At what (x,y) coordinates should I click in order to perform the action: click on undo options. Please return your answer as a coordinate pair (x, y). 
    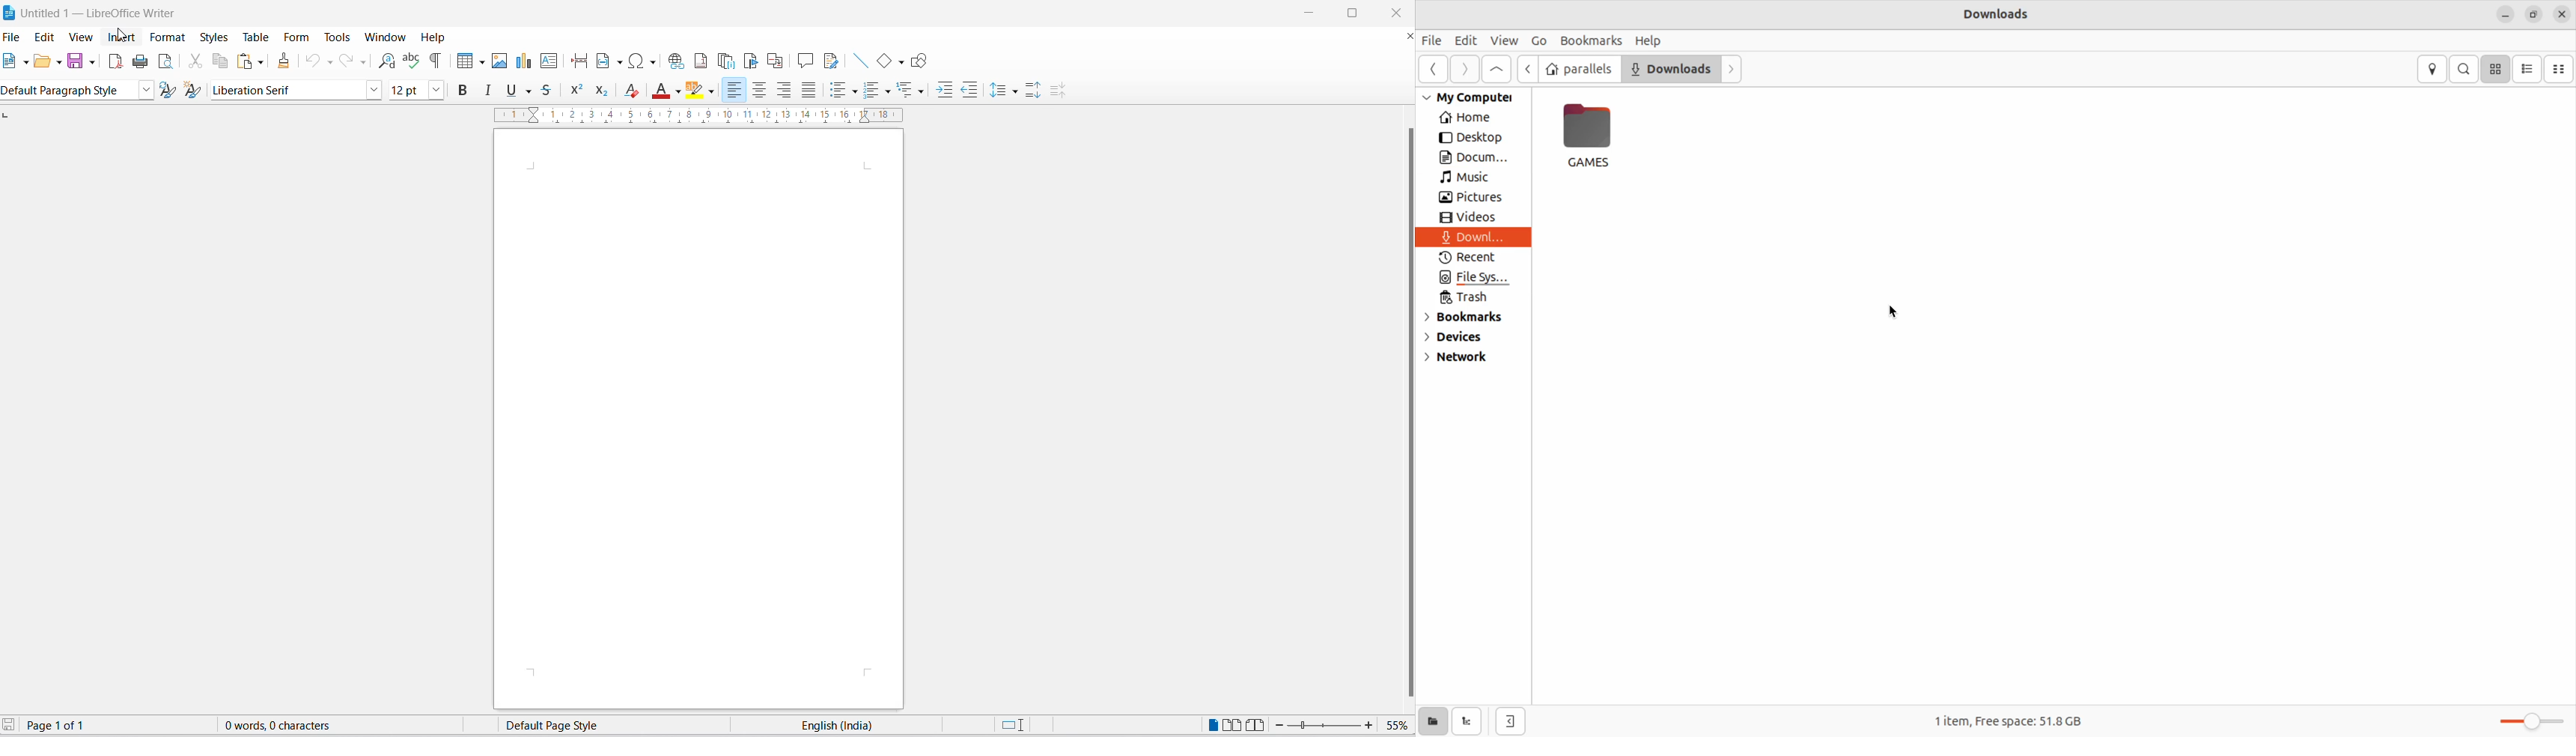
    Looking at the image, I should click on (330, 63).